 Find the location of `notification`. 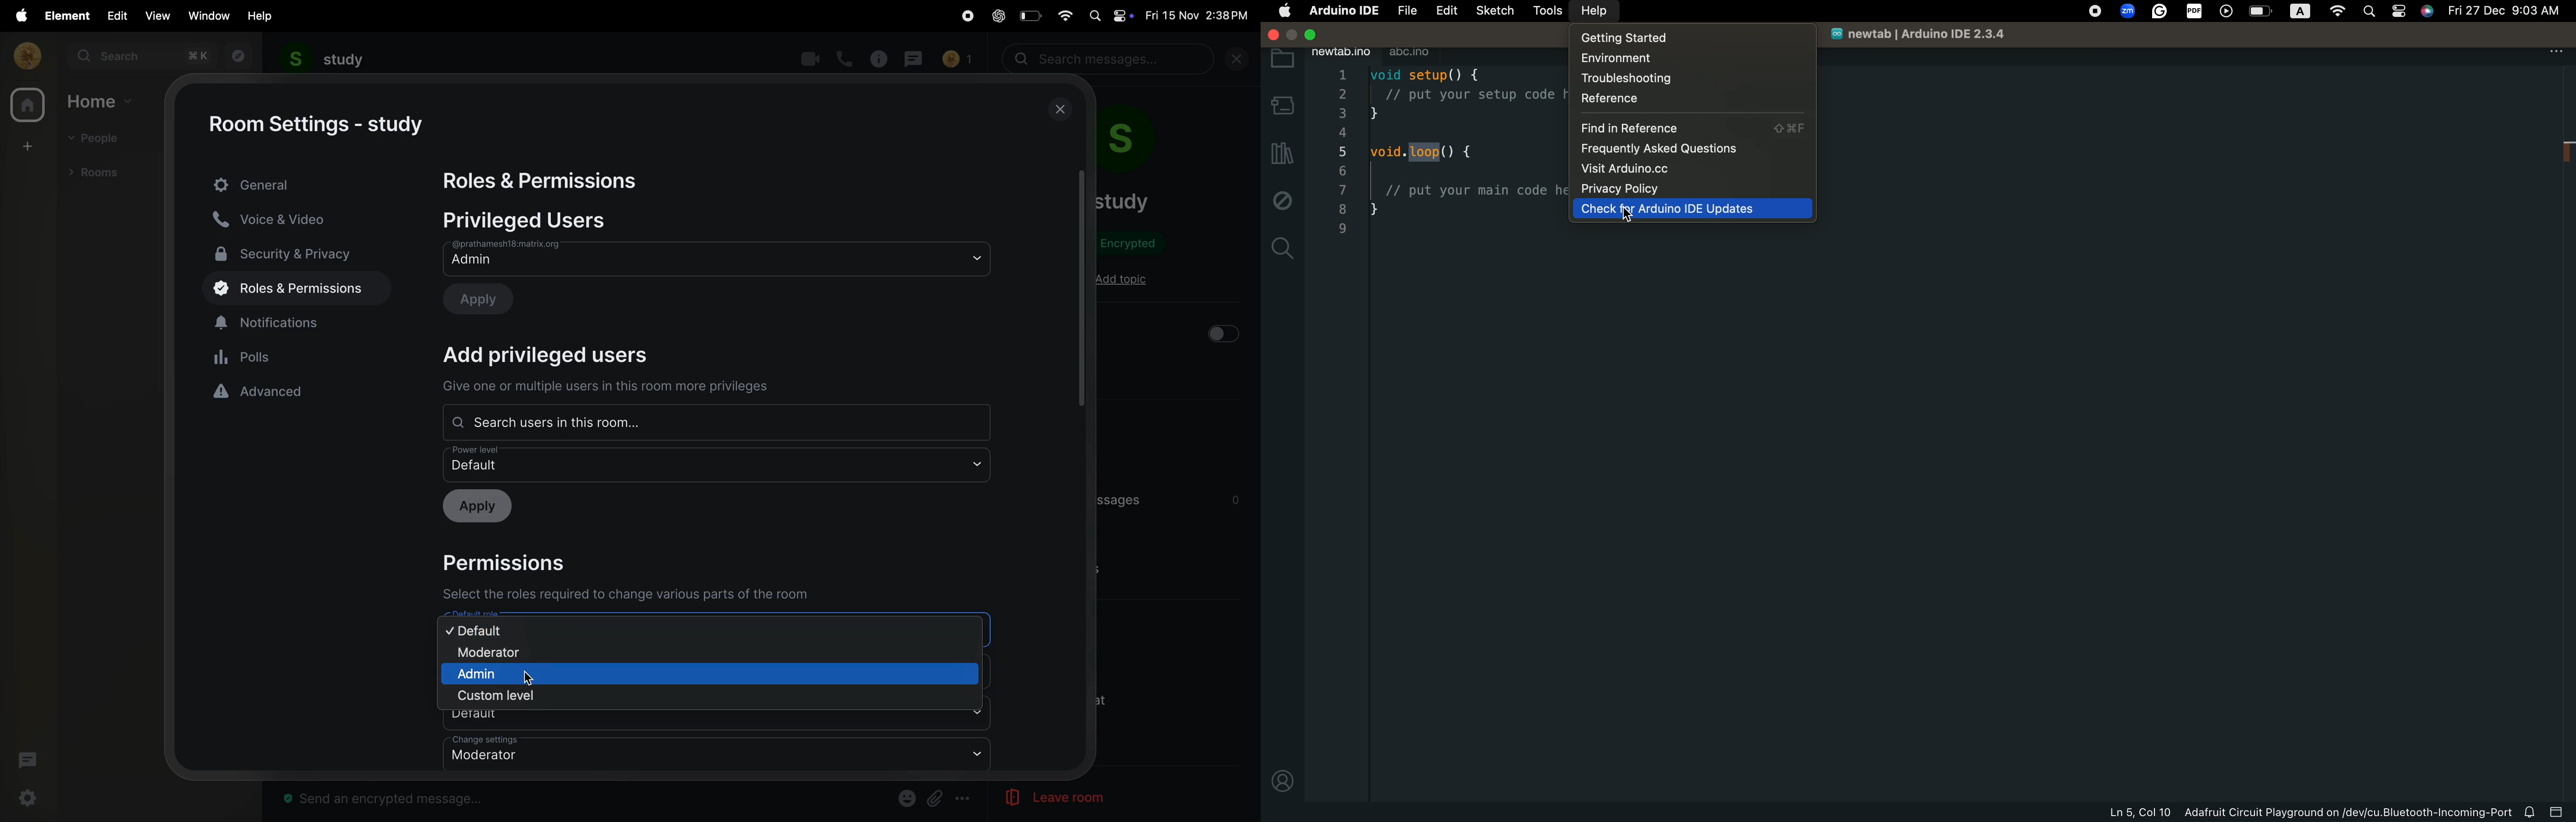

notification is located at coordinates (2530, 812).